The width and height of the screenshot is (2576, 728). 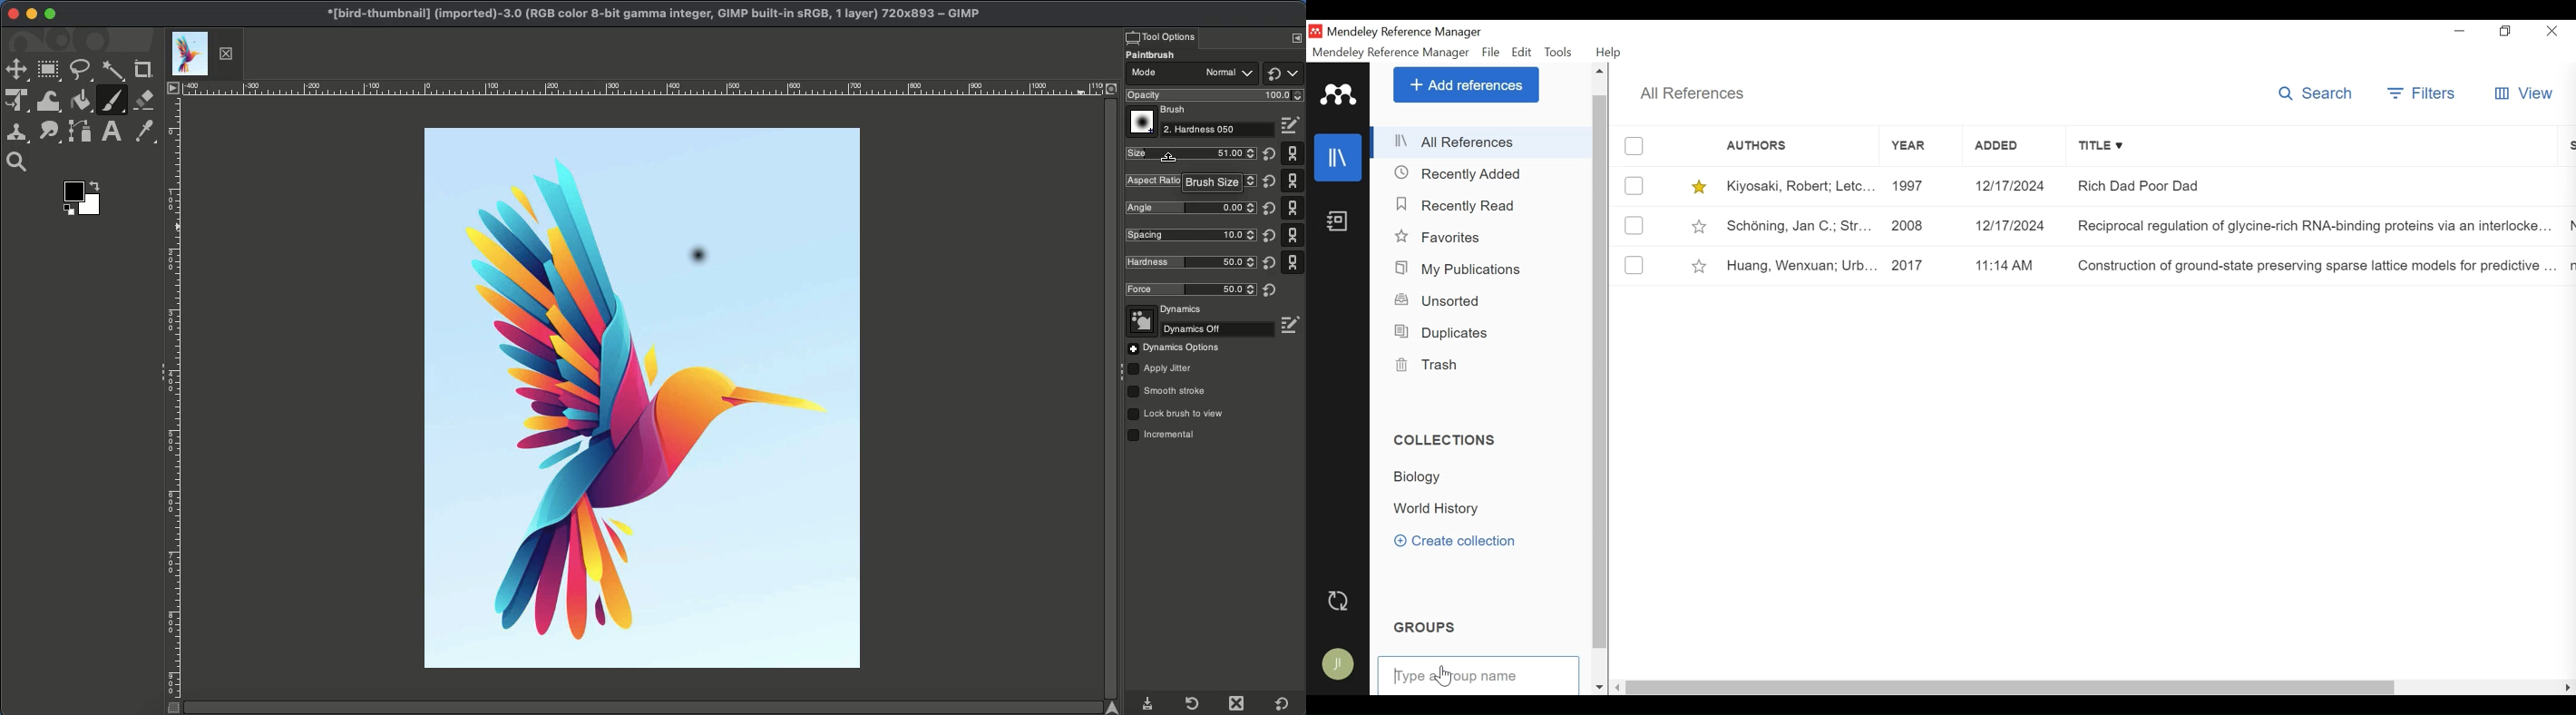 What do you see at coordinates (1801, 224) in the screenshot?
I see `Schéning, Jan C.; Str...` at bounding box center [1801, 224].